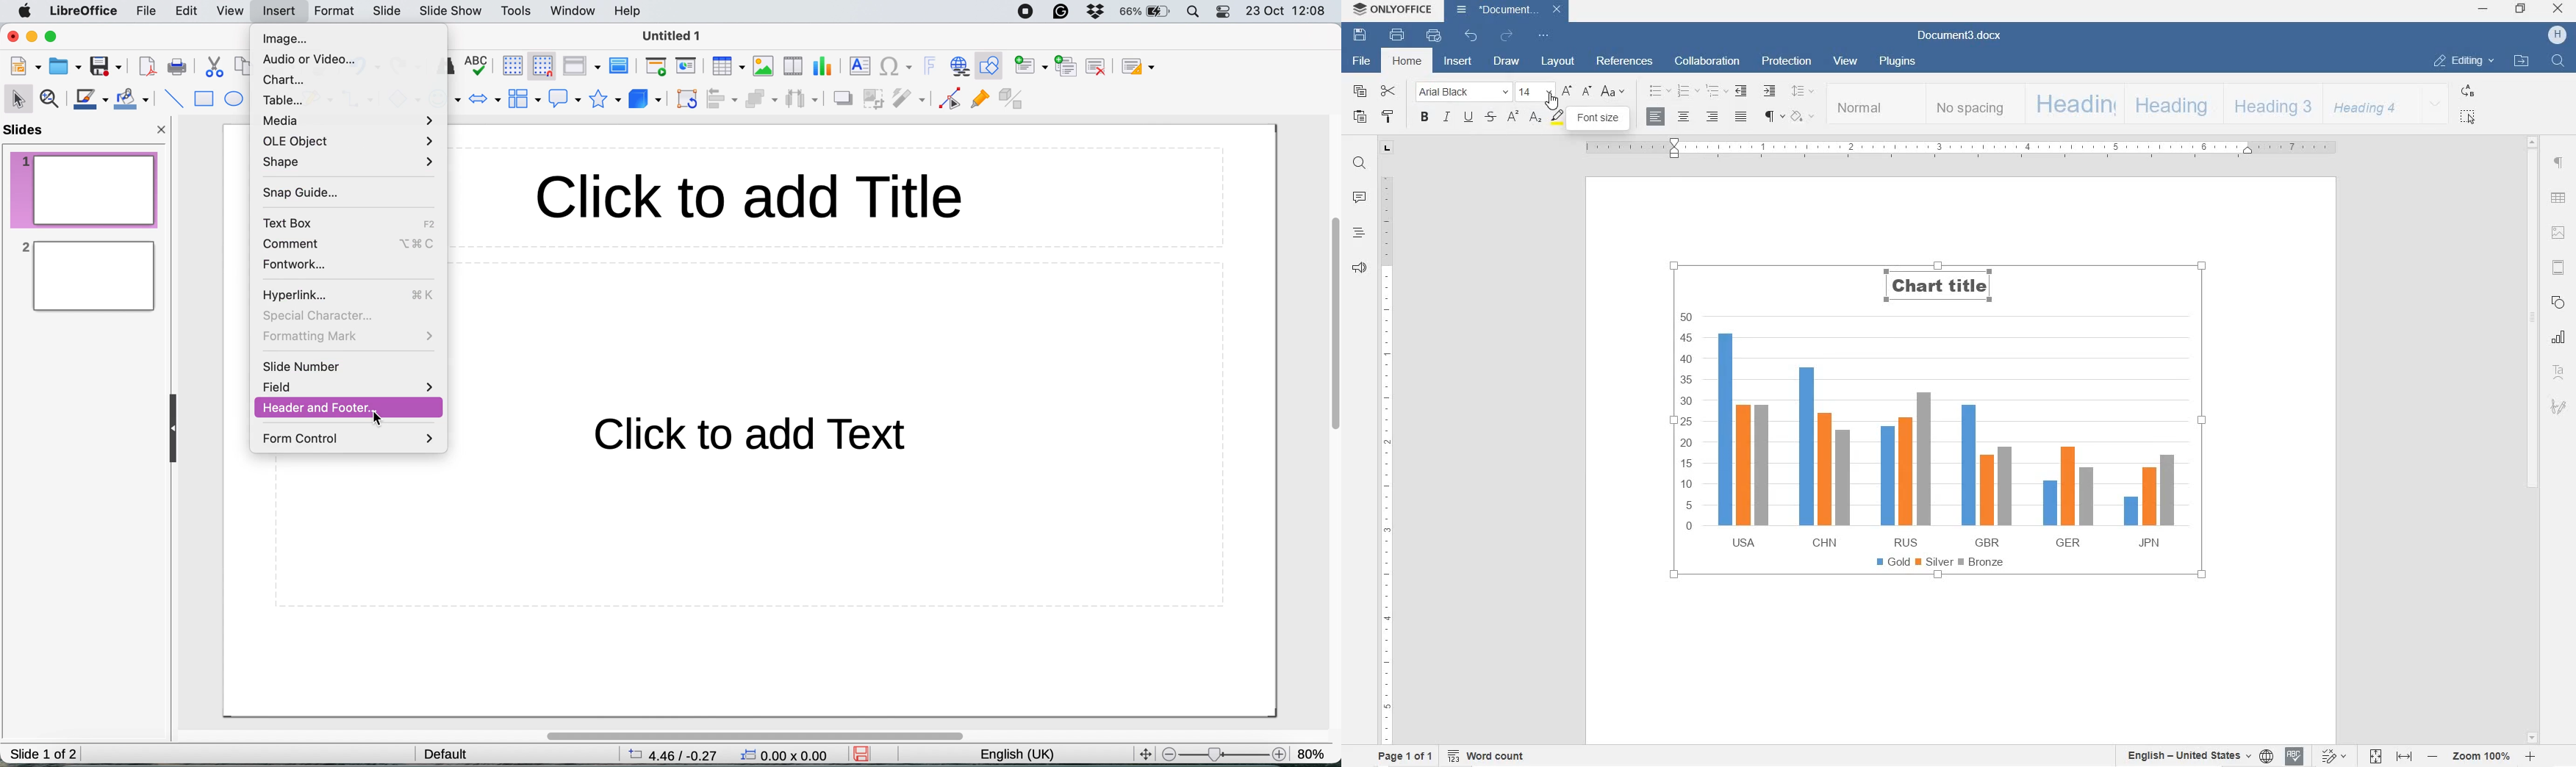  Describe the element at coordinates (1507, 62) in the screenshot. I see `DRAW` at that location.